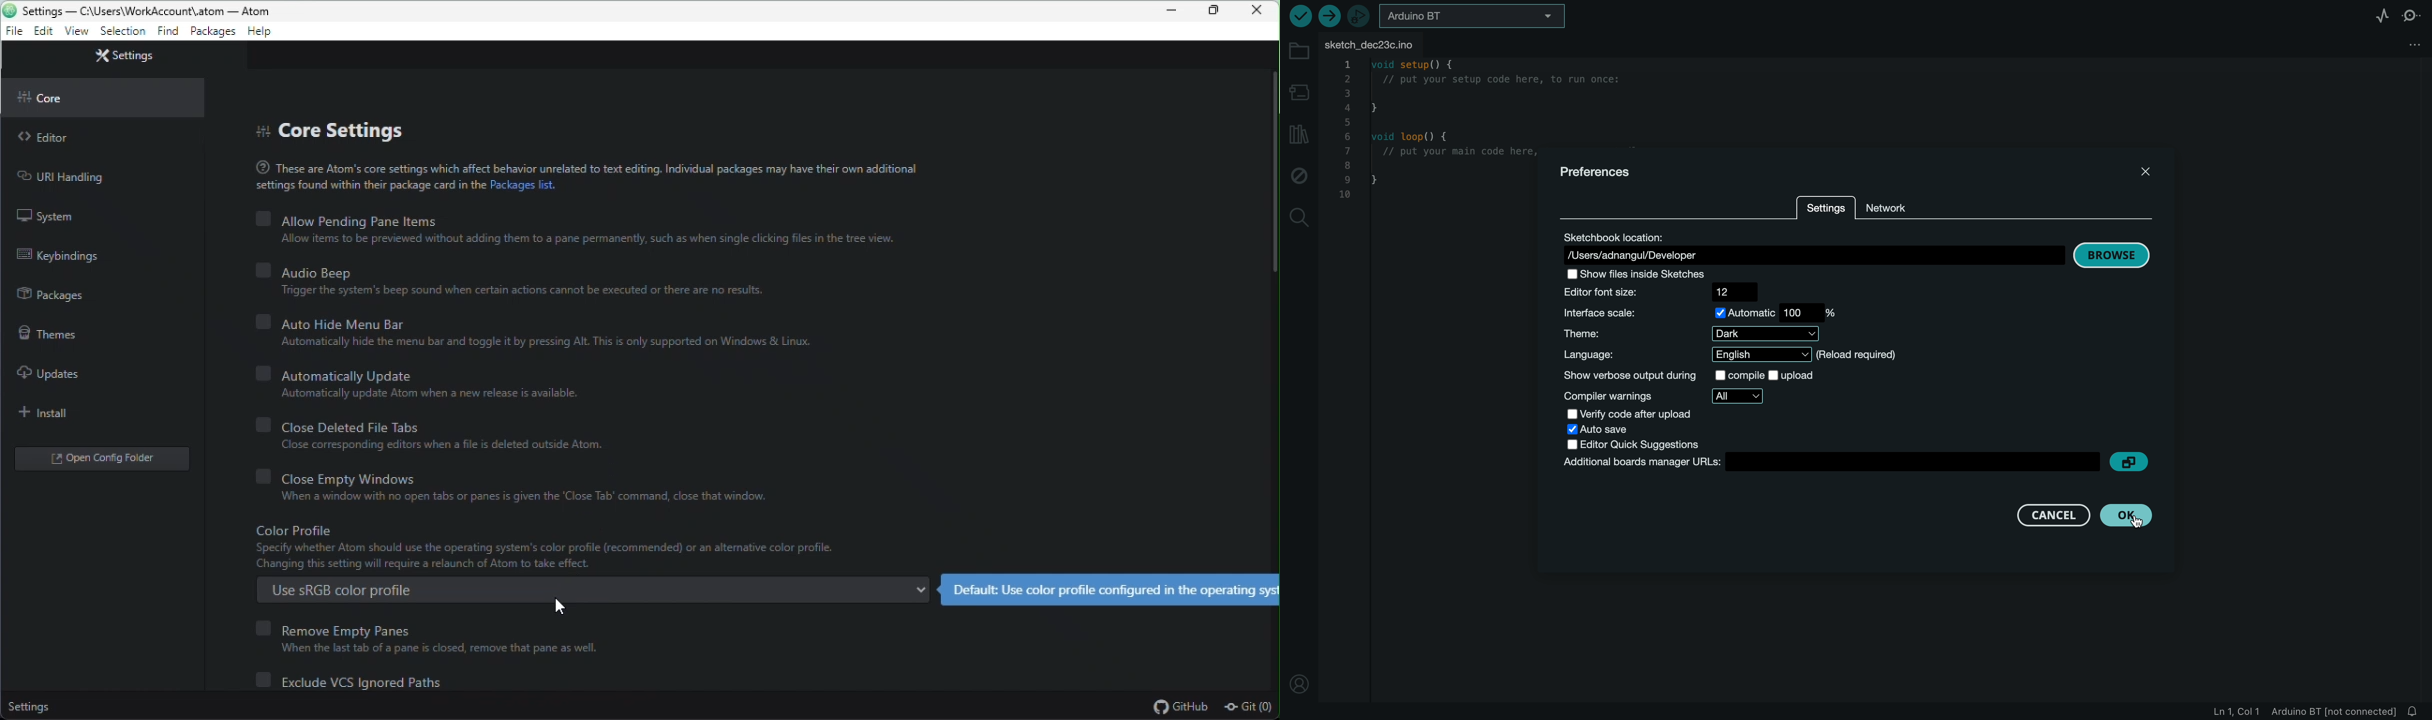 The image size is (2436, 728). I want to click on wditor quick suggestion, so click(1641, 442).